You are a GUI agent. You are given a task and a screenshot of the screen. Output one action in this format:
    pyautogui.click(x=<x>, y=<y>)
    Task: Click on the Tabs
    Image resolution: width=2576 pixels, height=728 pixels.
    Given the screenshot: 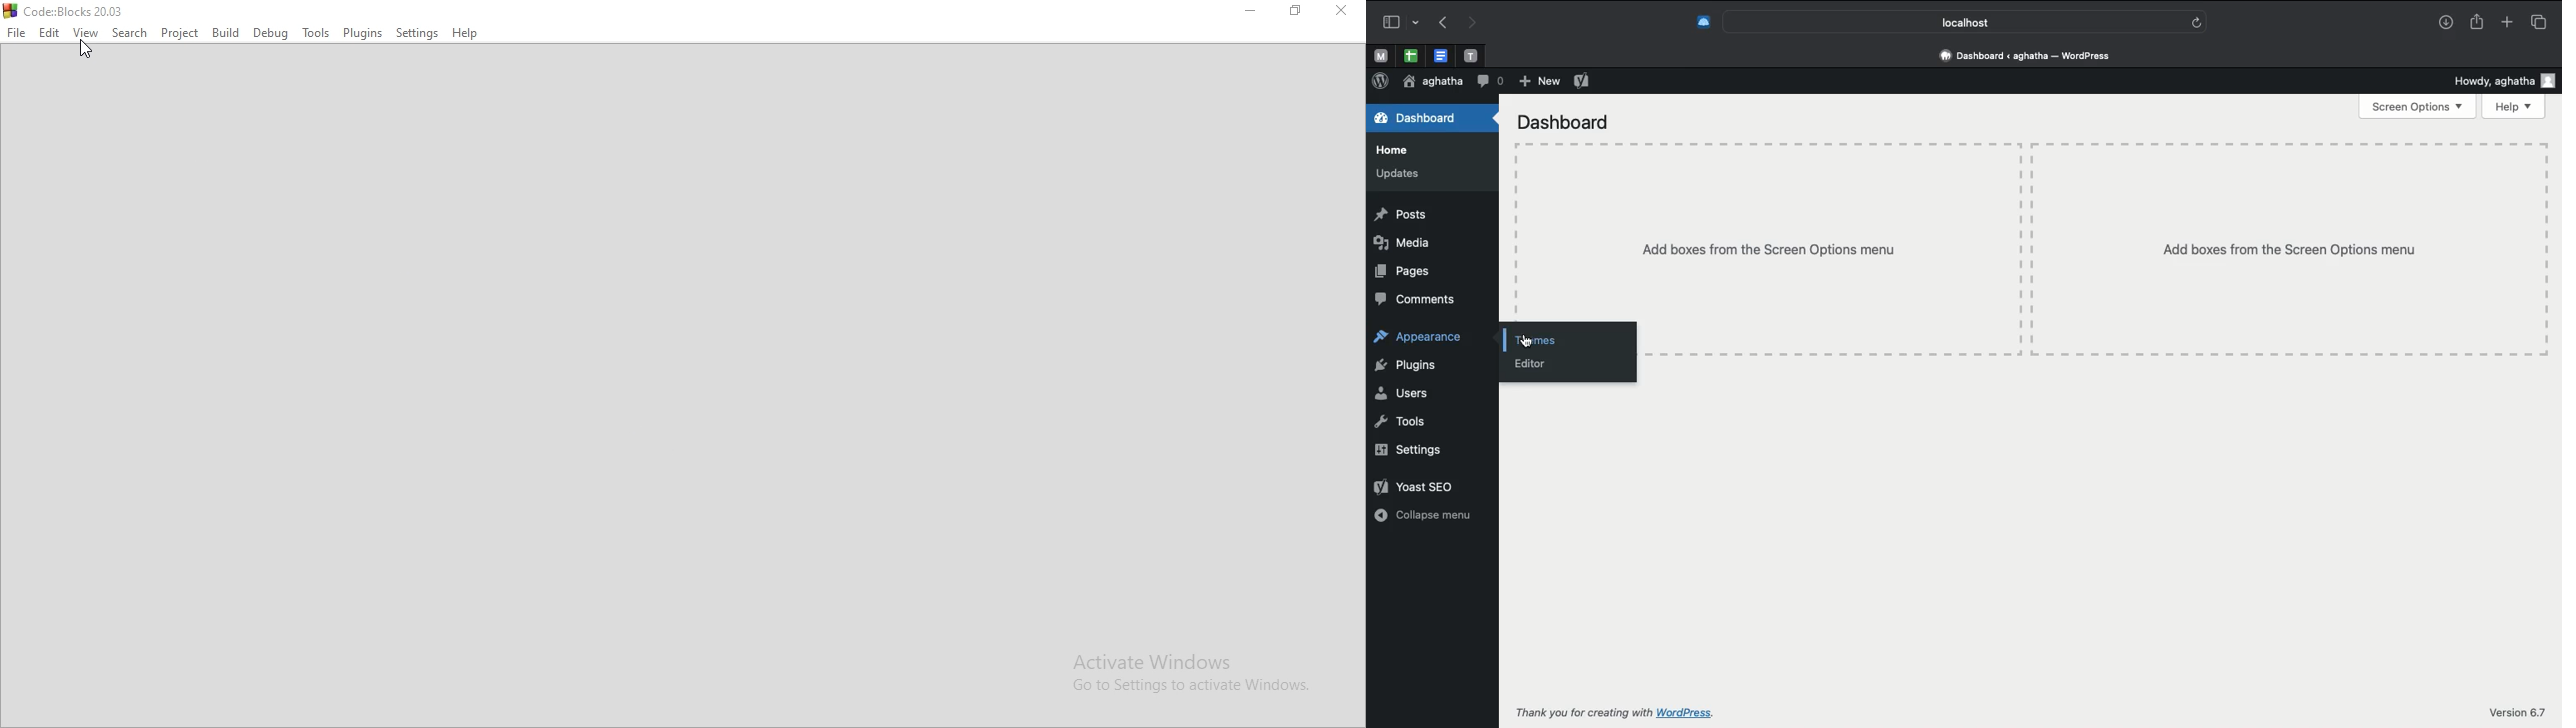 What is the action you would take?
    pyautogui.click(x=2544, y=20)
    